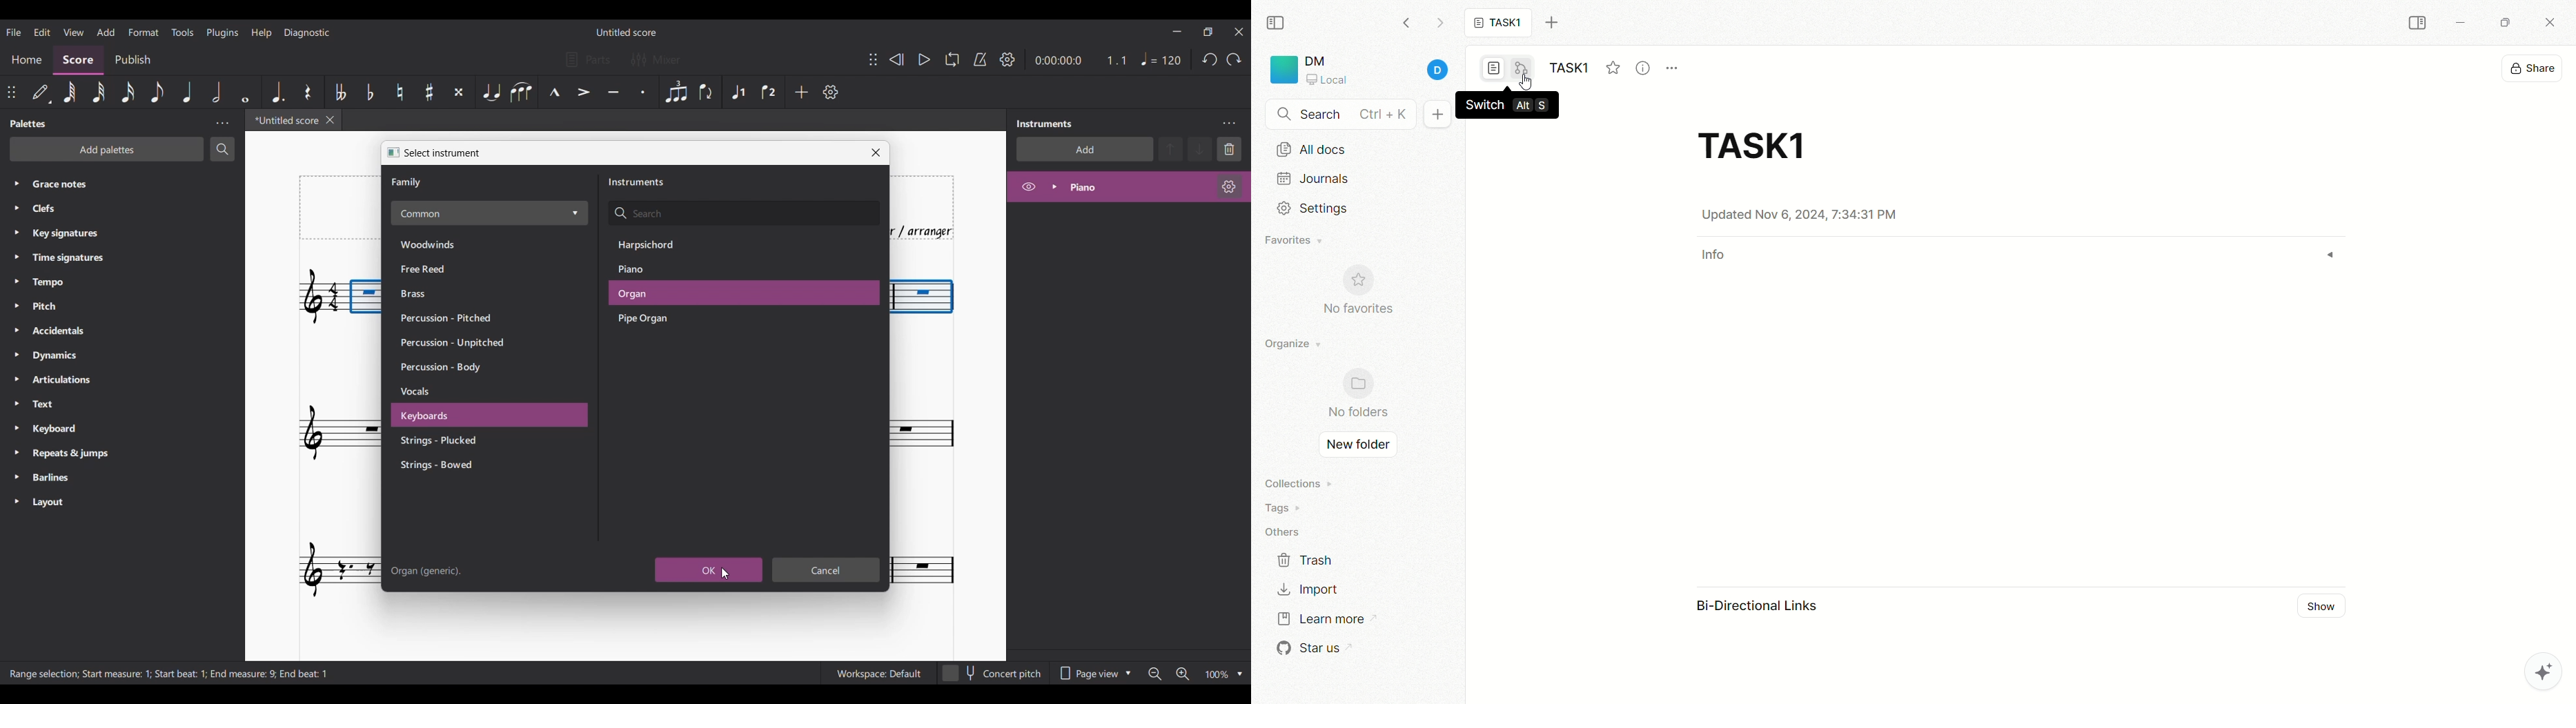 The width and height of the screenshot is (2576, 728). I want to click on Rest, so click(308, 92).